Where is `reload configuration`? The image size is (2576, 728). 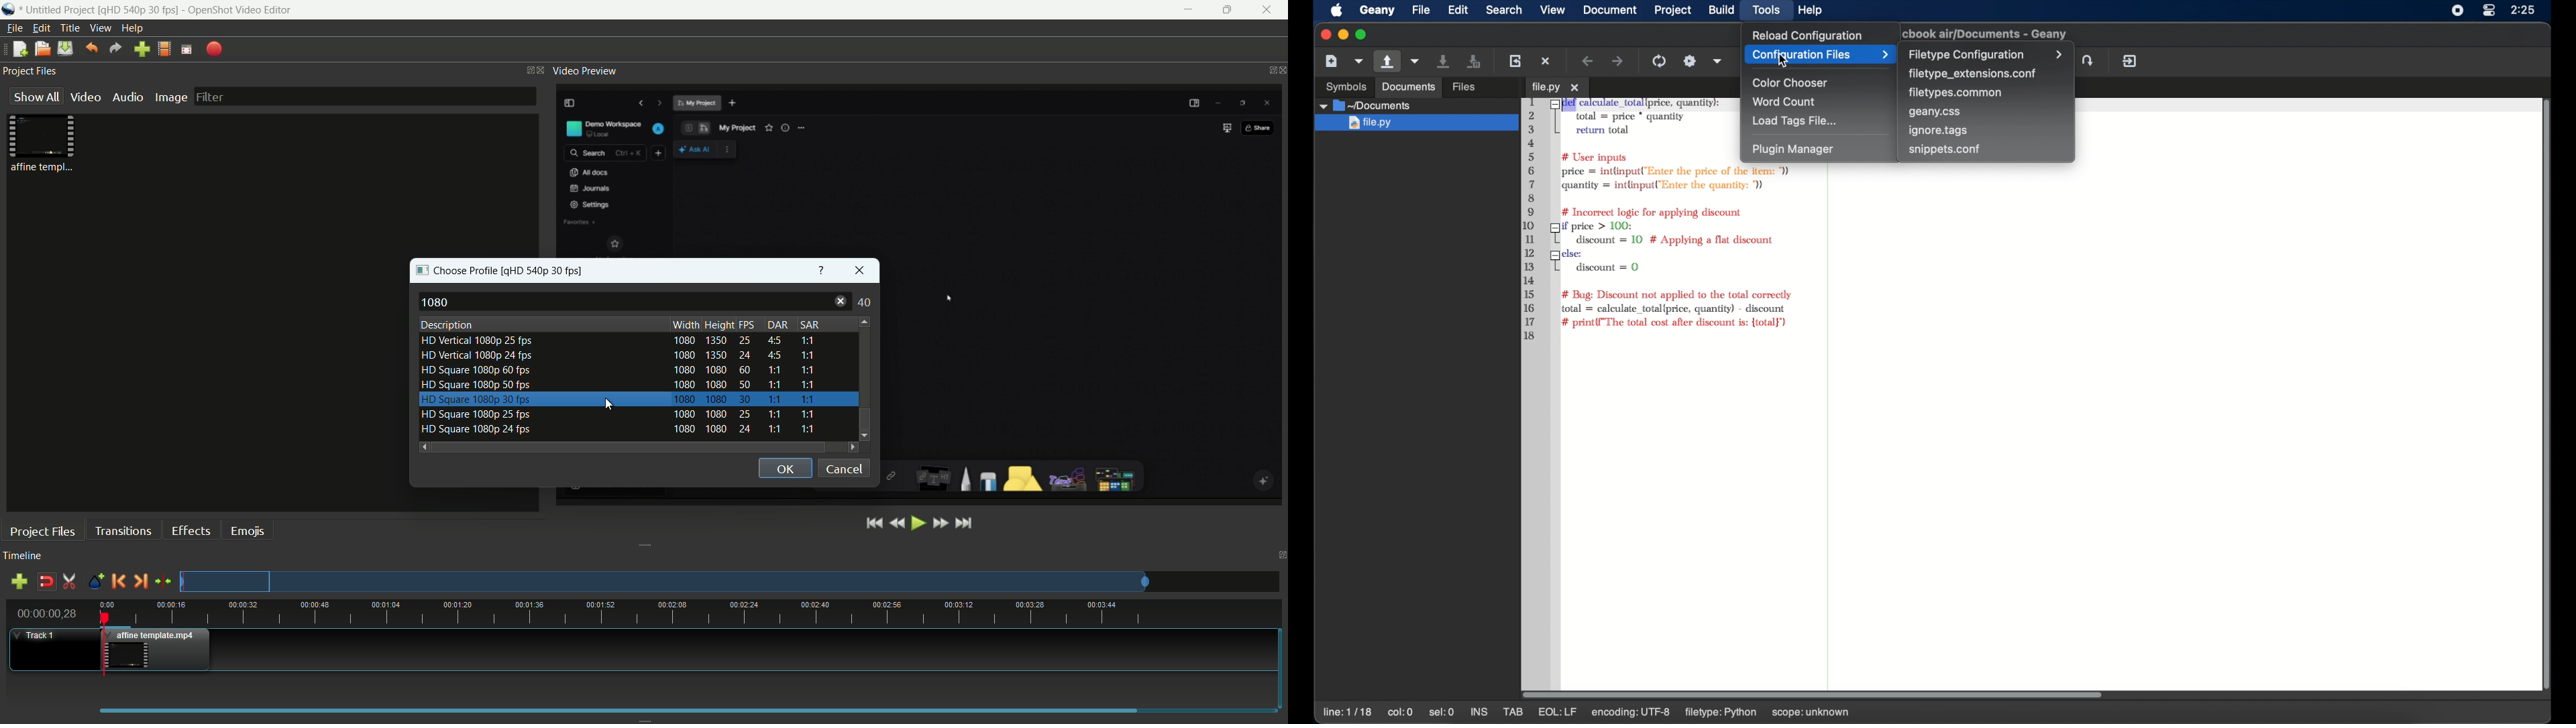
reload configuration is located at coordinates (1806, 35).